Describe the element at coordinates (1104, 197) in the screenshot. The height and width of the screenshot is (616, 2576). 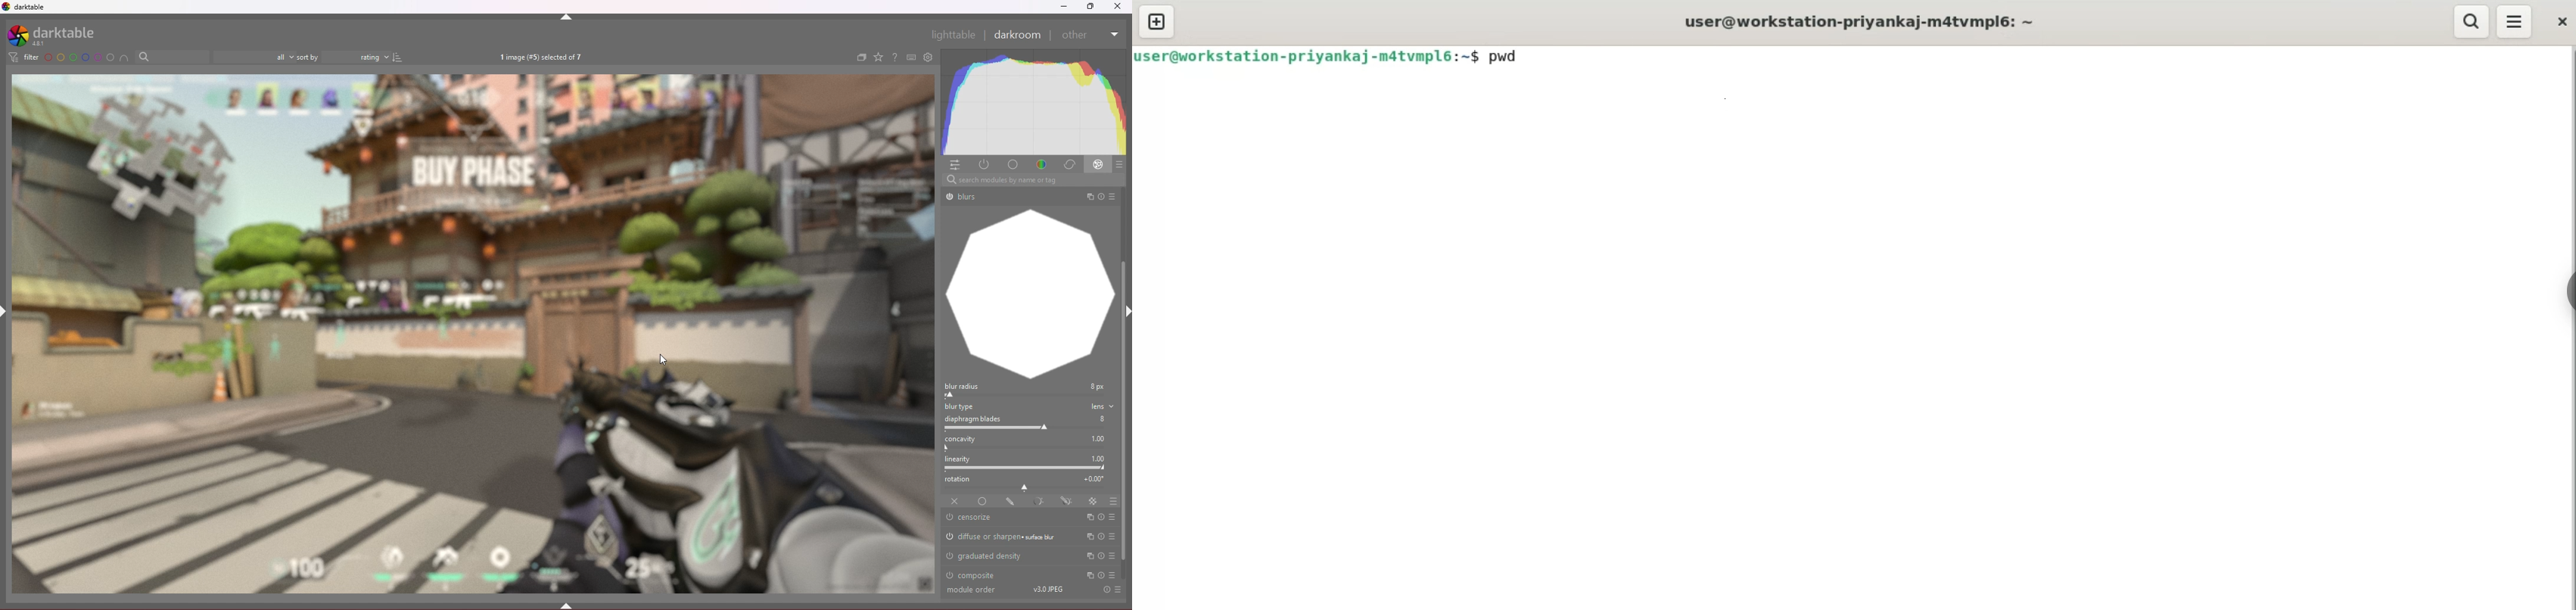
I see `` at that location.